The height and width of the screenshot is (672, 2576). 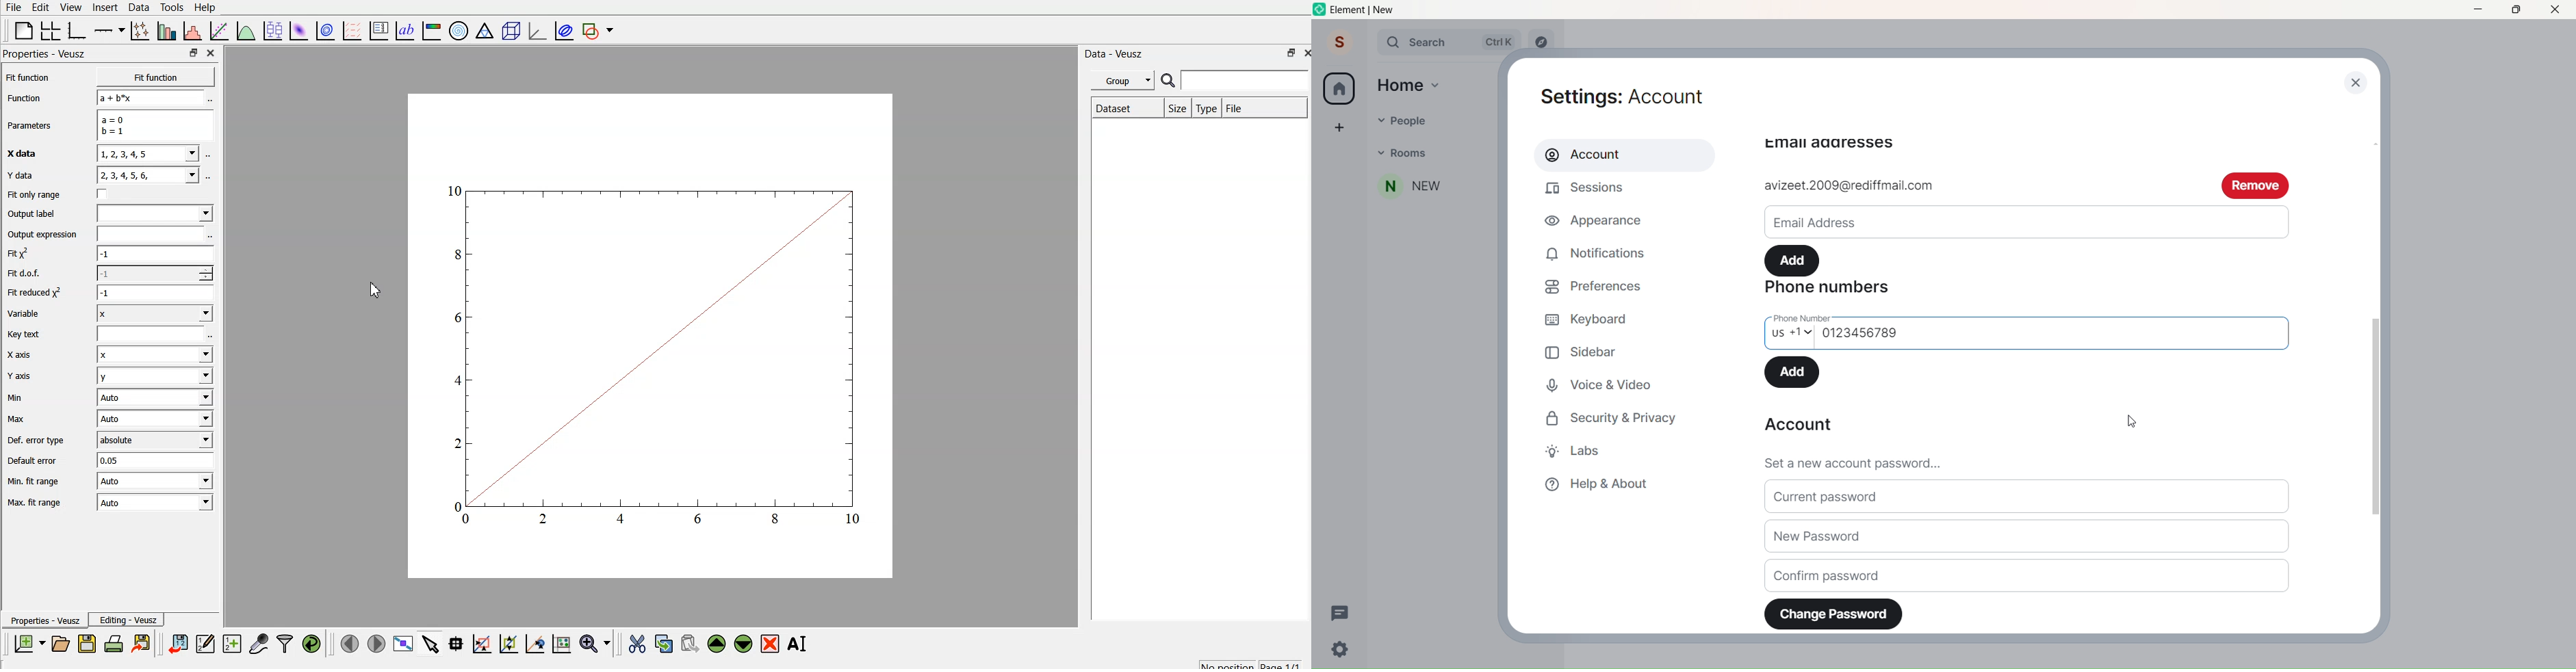 I want to click on Cursor, so click(x=2133, y=420).